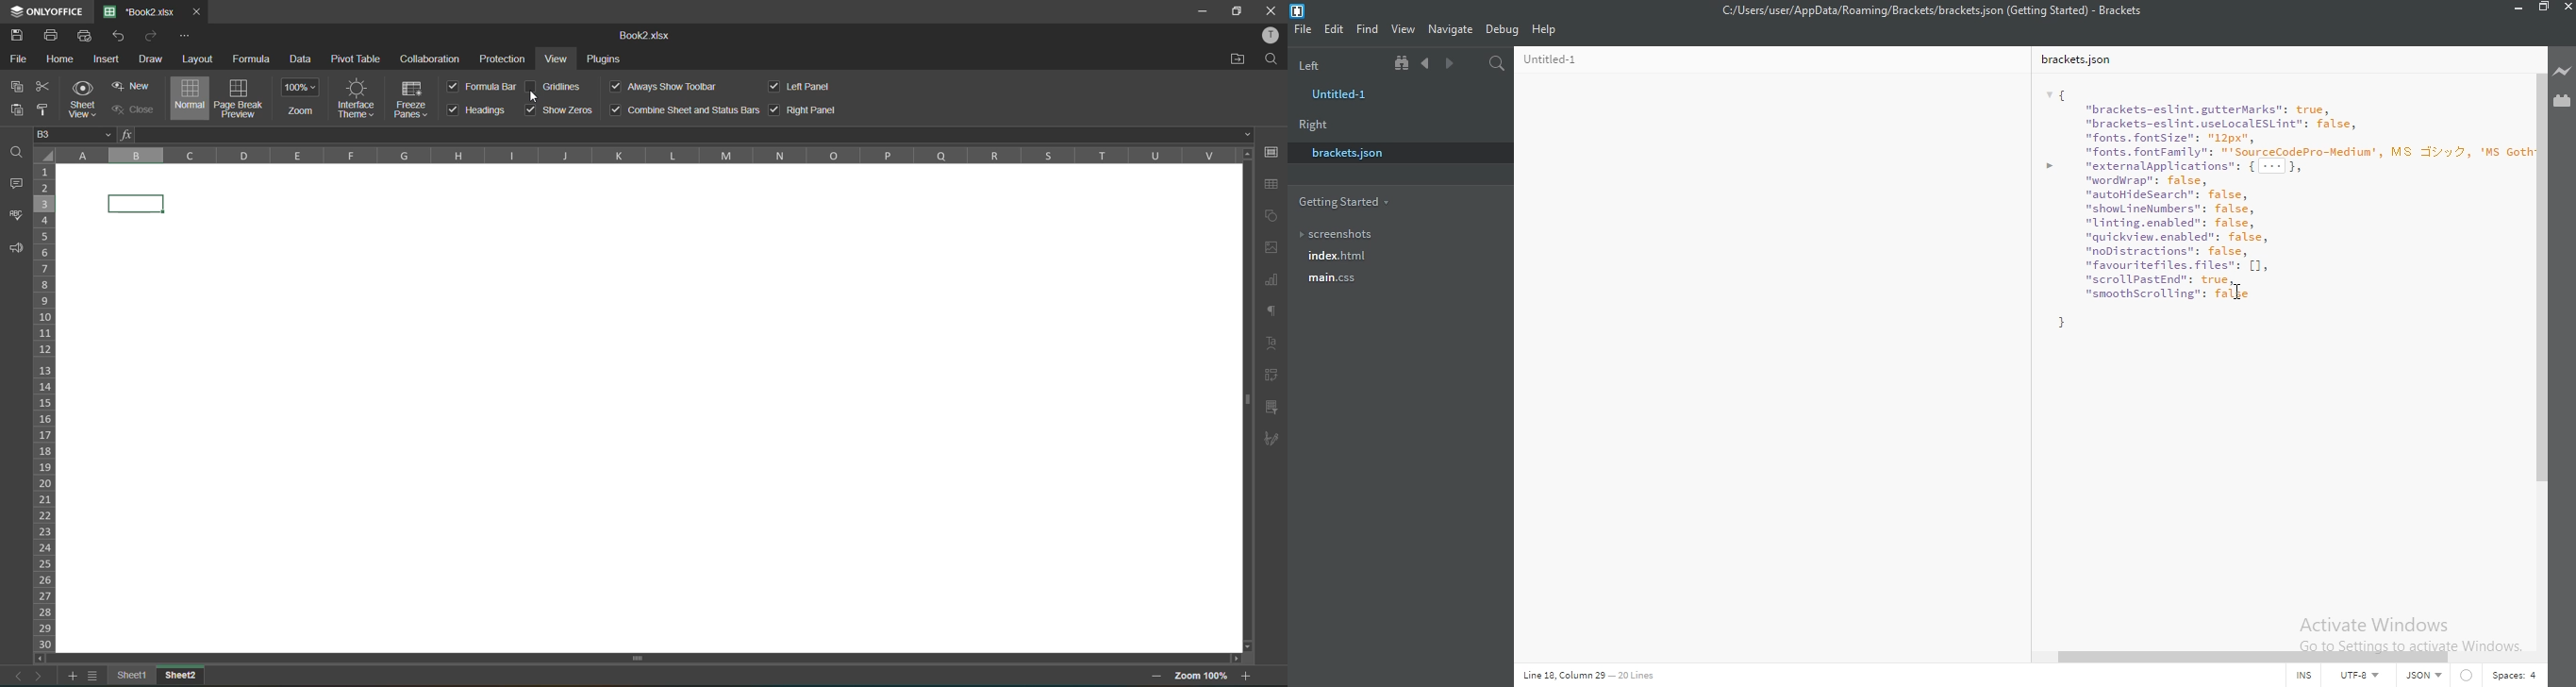 This screenshot has height=700, width=2576. Describe the element at coordinates (1270, 282) in the screenshot. I see `charts` at that location.